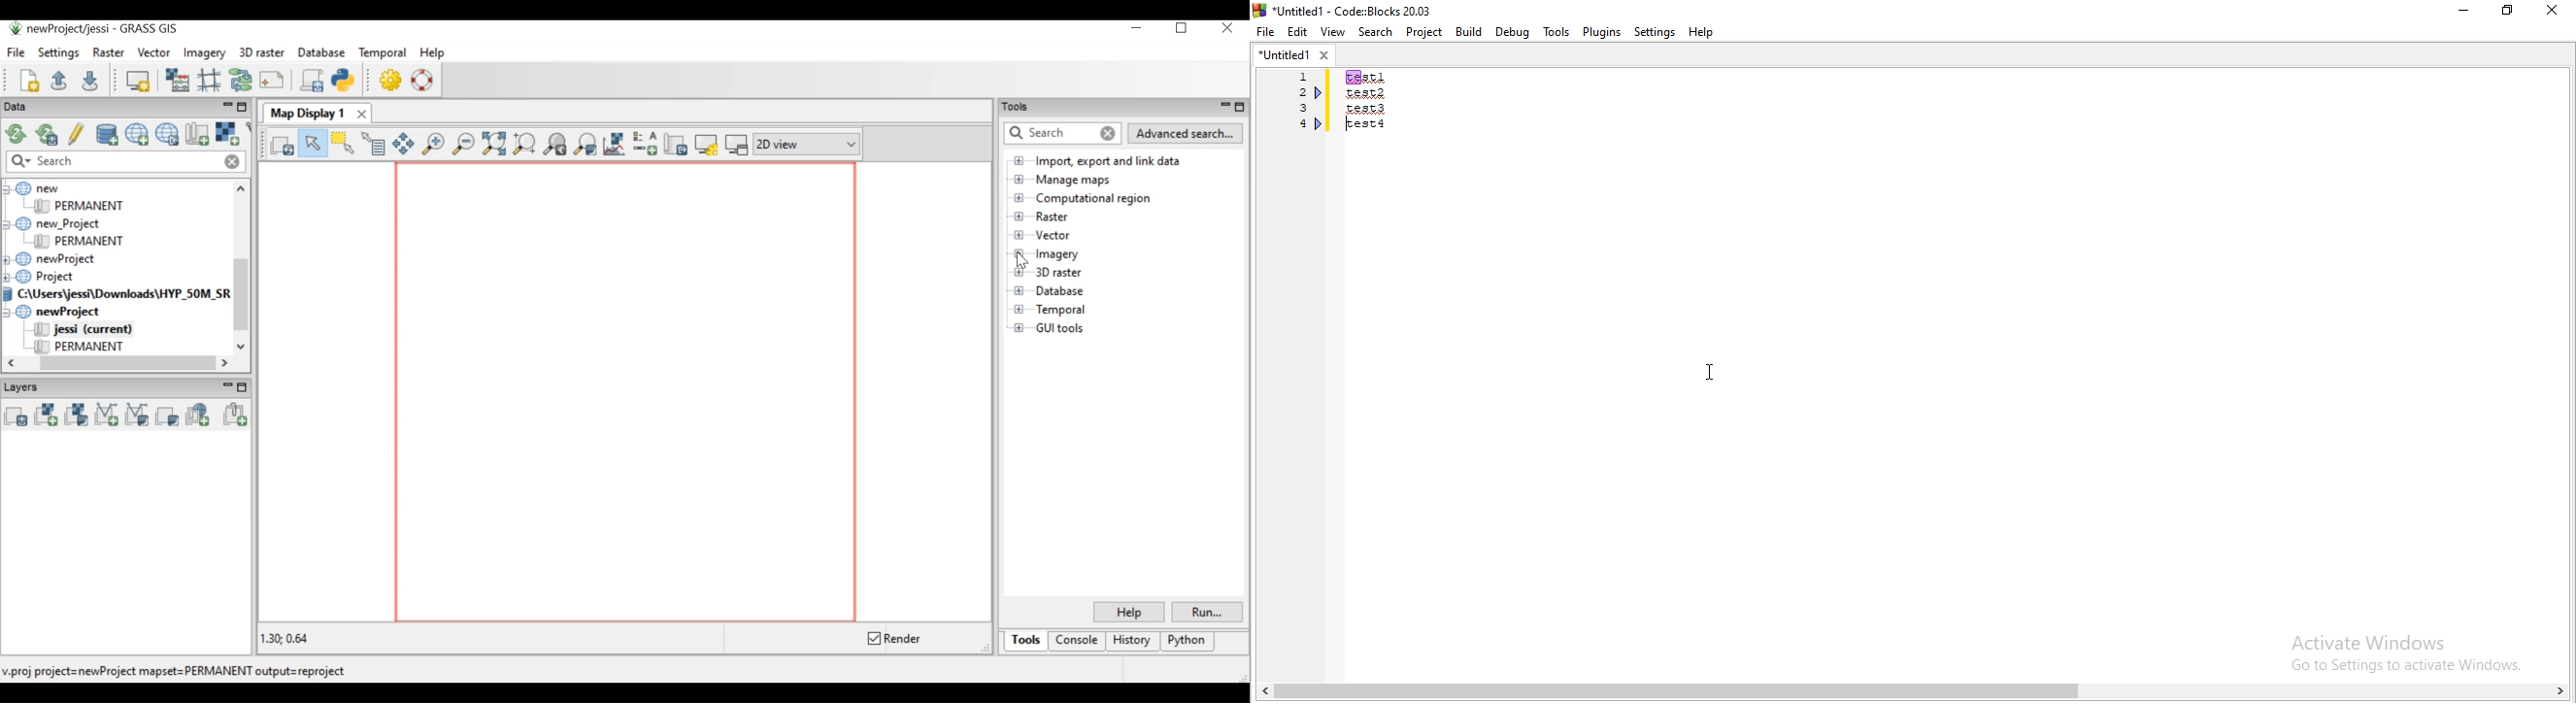 The width and height of the screenshot is (2576, 728). I want to click on close, so click(2557, 11).